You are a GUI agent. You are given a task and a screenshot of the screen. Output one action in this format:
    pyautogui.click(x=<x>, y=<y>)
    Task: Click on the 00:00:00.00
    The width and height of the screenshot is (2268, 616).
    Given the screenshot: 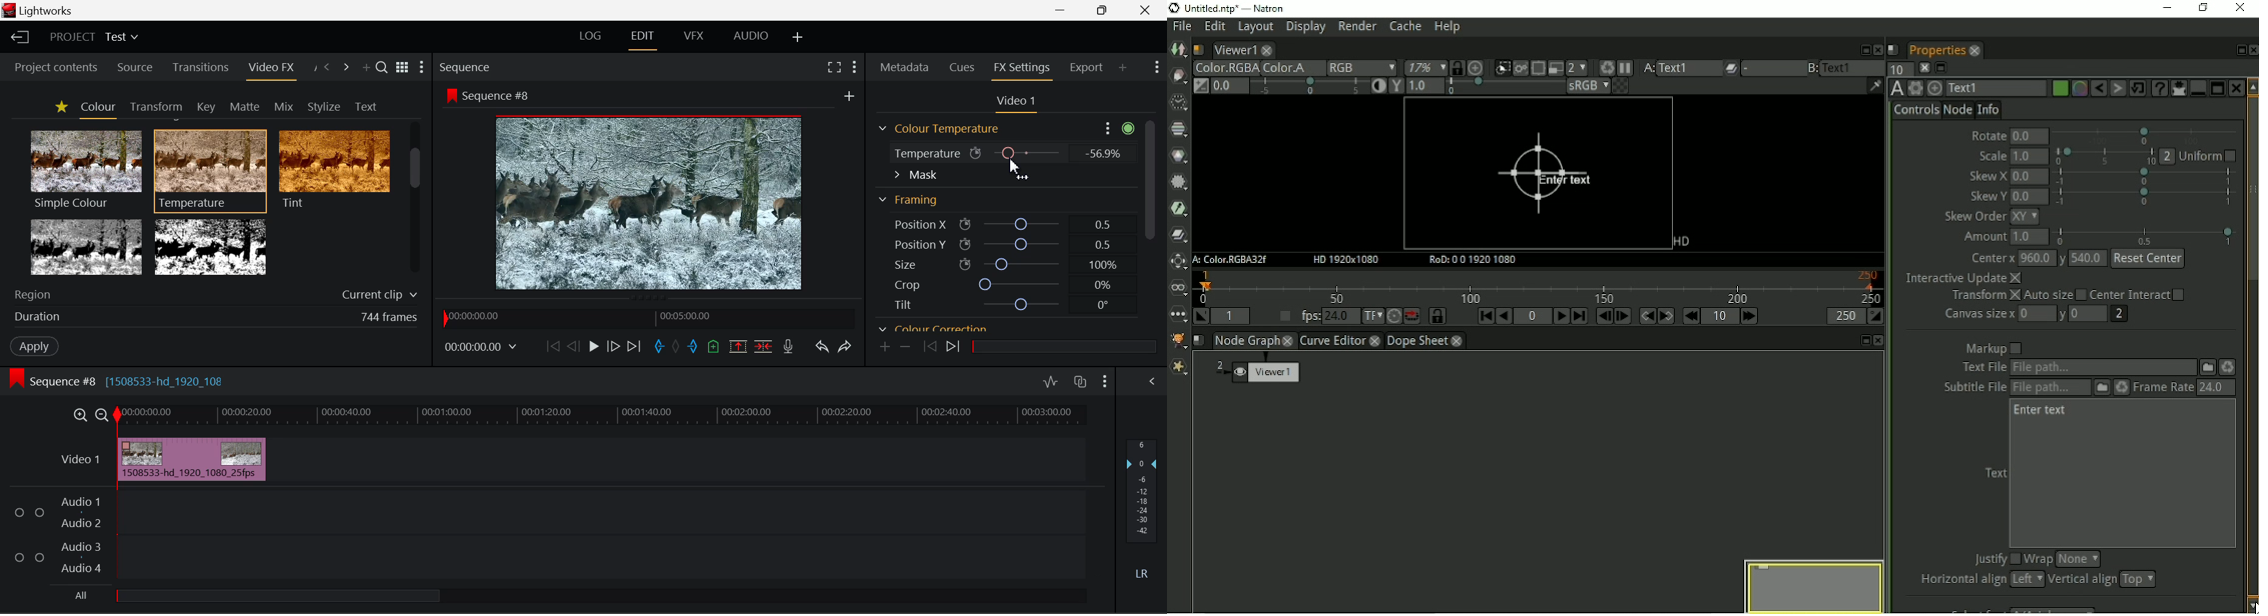 What is the action you would take?
    pyautogui.click(x=483, y=347)
    